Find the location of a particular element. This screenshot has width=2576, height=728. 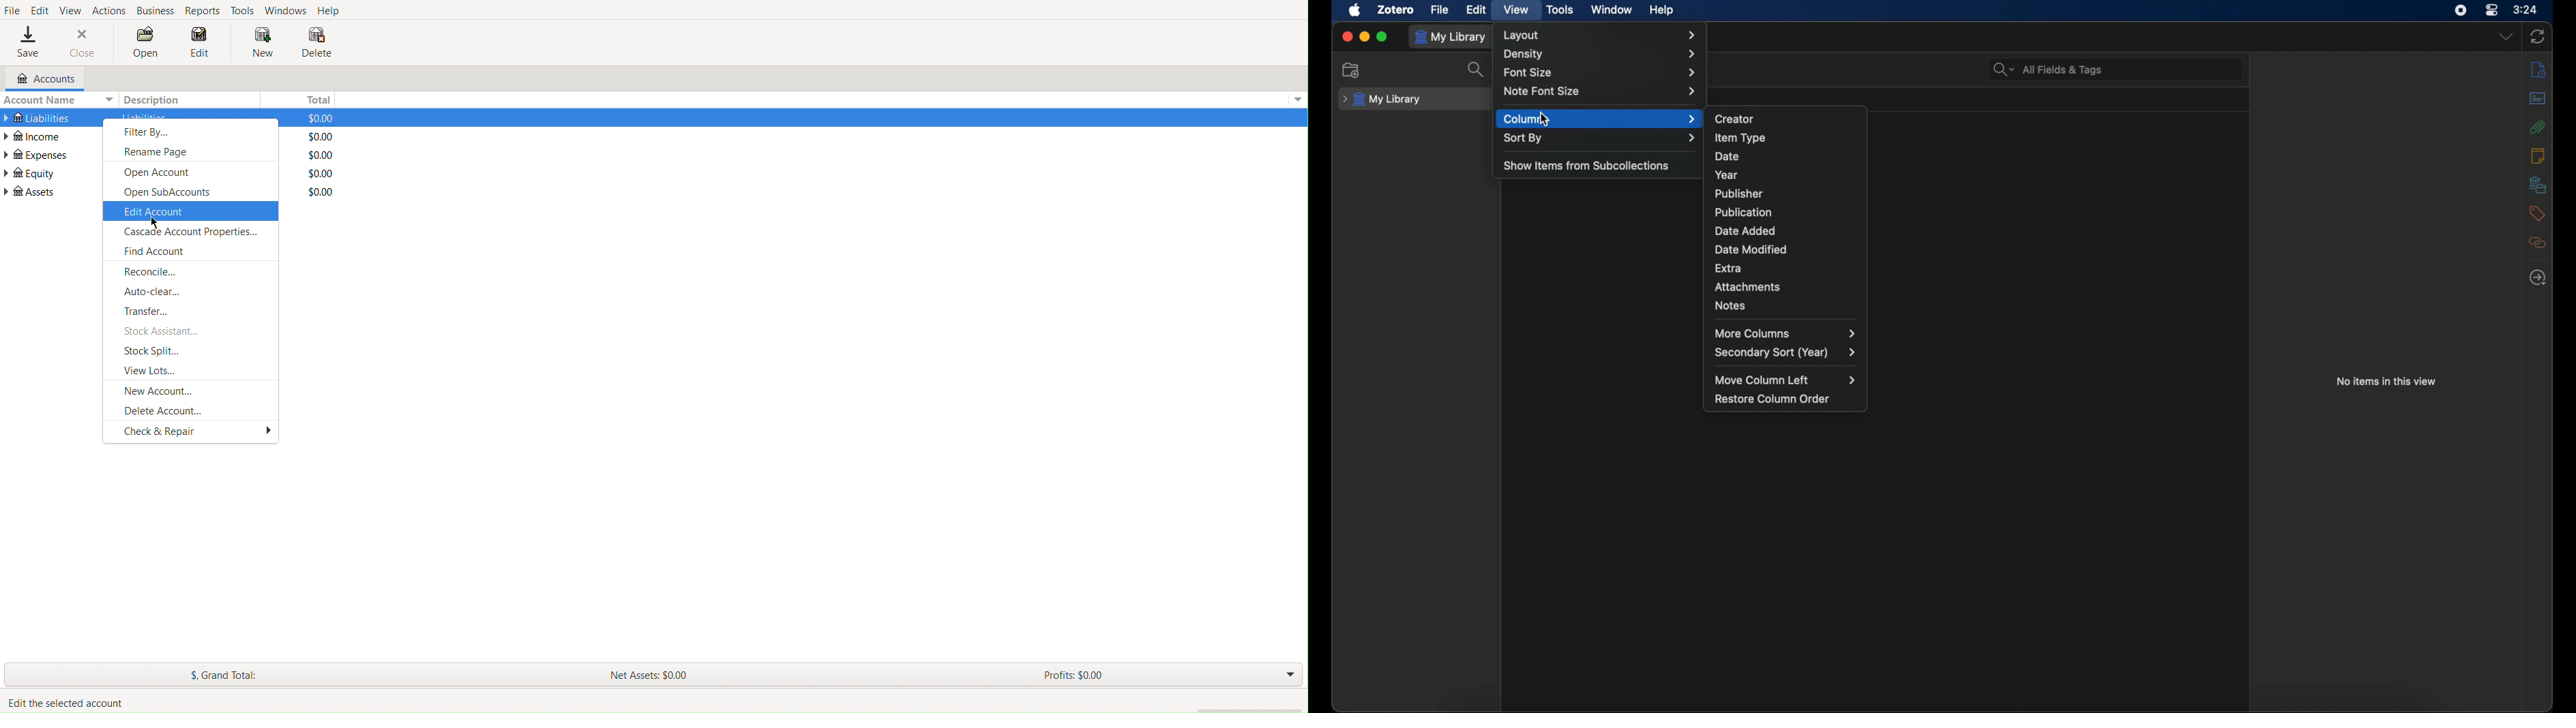

libraries is located at coordinates (2537, 184).